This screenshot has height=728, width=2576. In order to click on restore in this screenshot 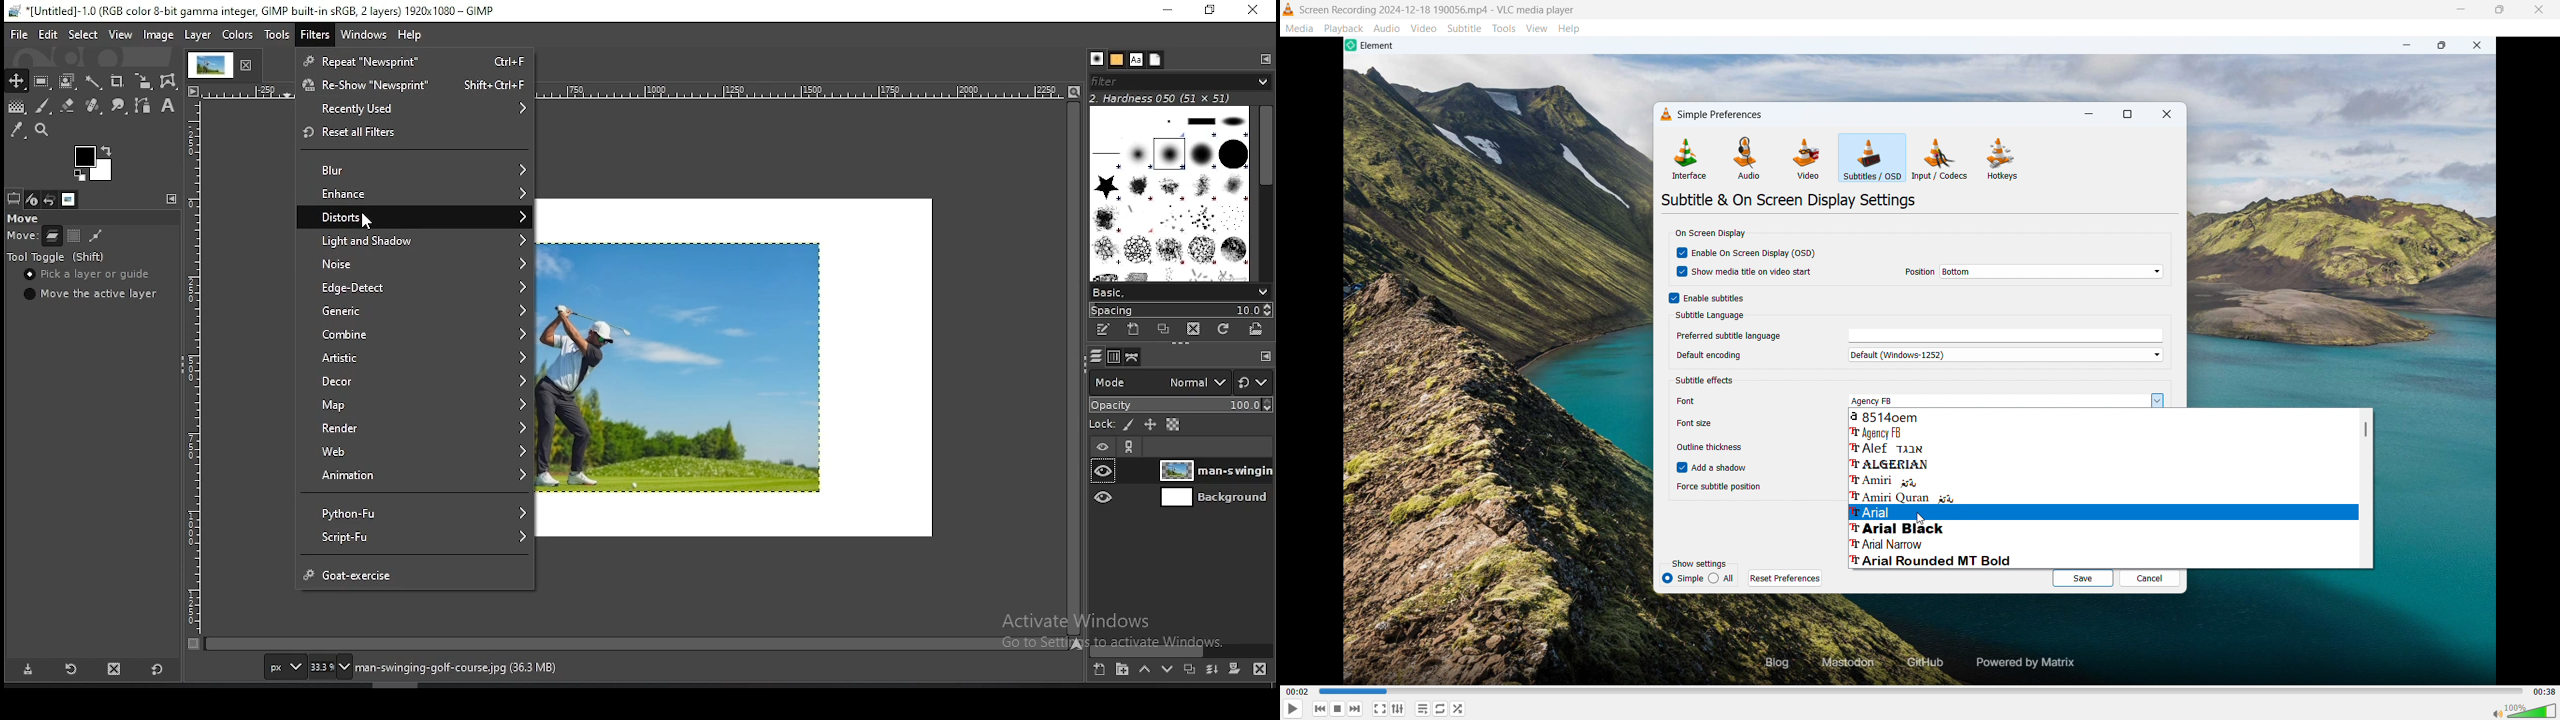, I will do `click(1212, 11)`.